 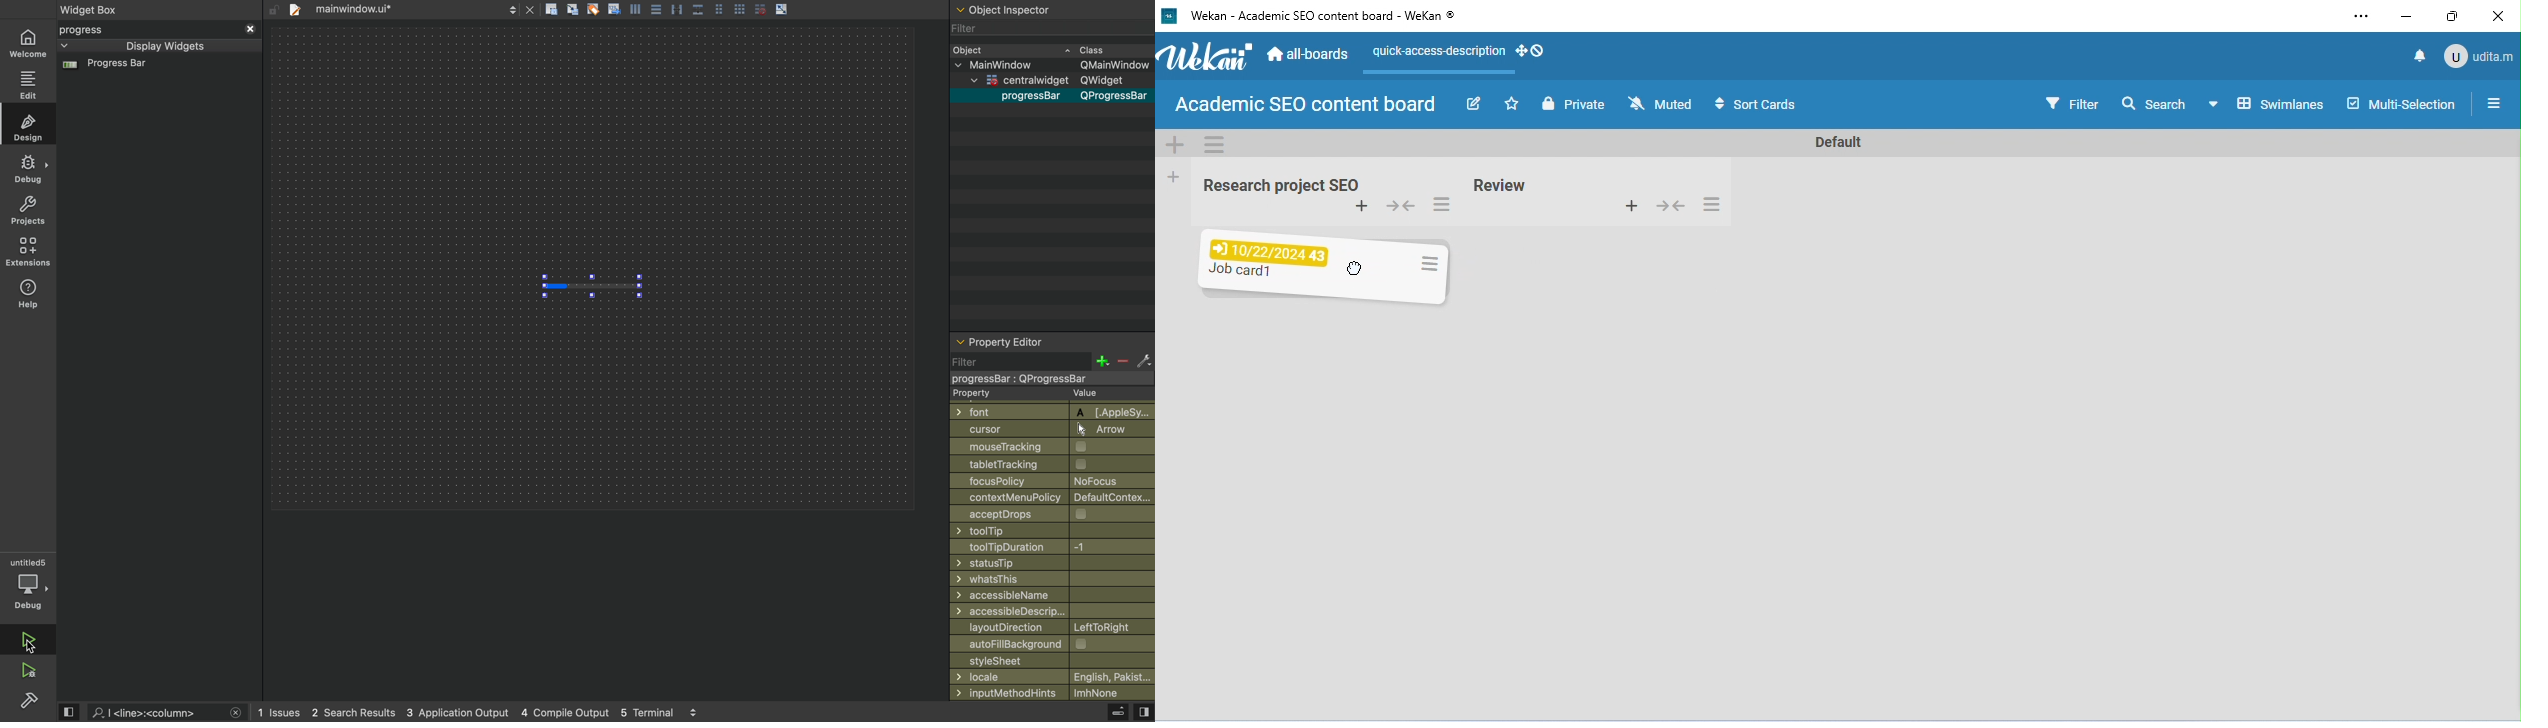 What do you see at coordinates (24, 639) in the screenshot?
I see `run` at bounding box center [24, 639].